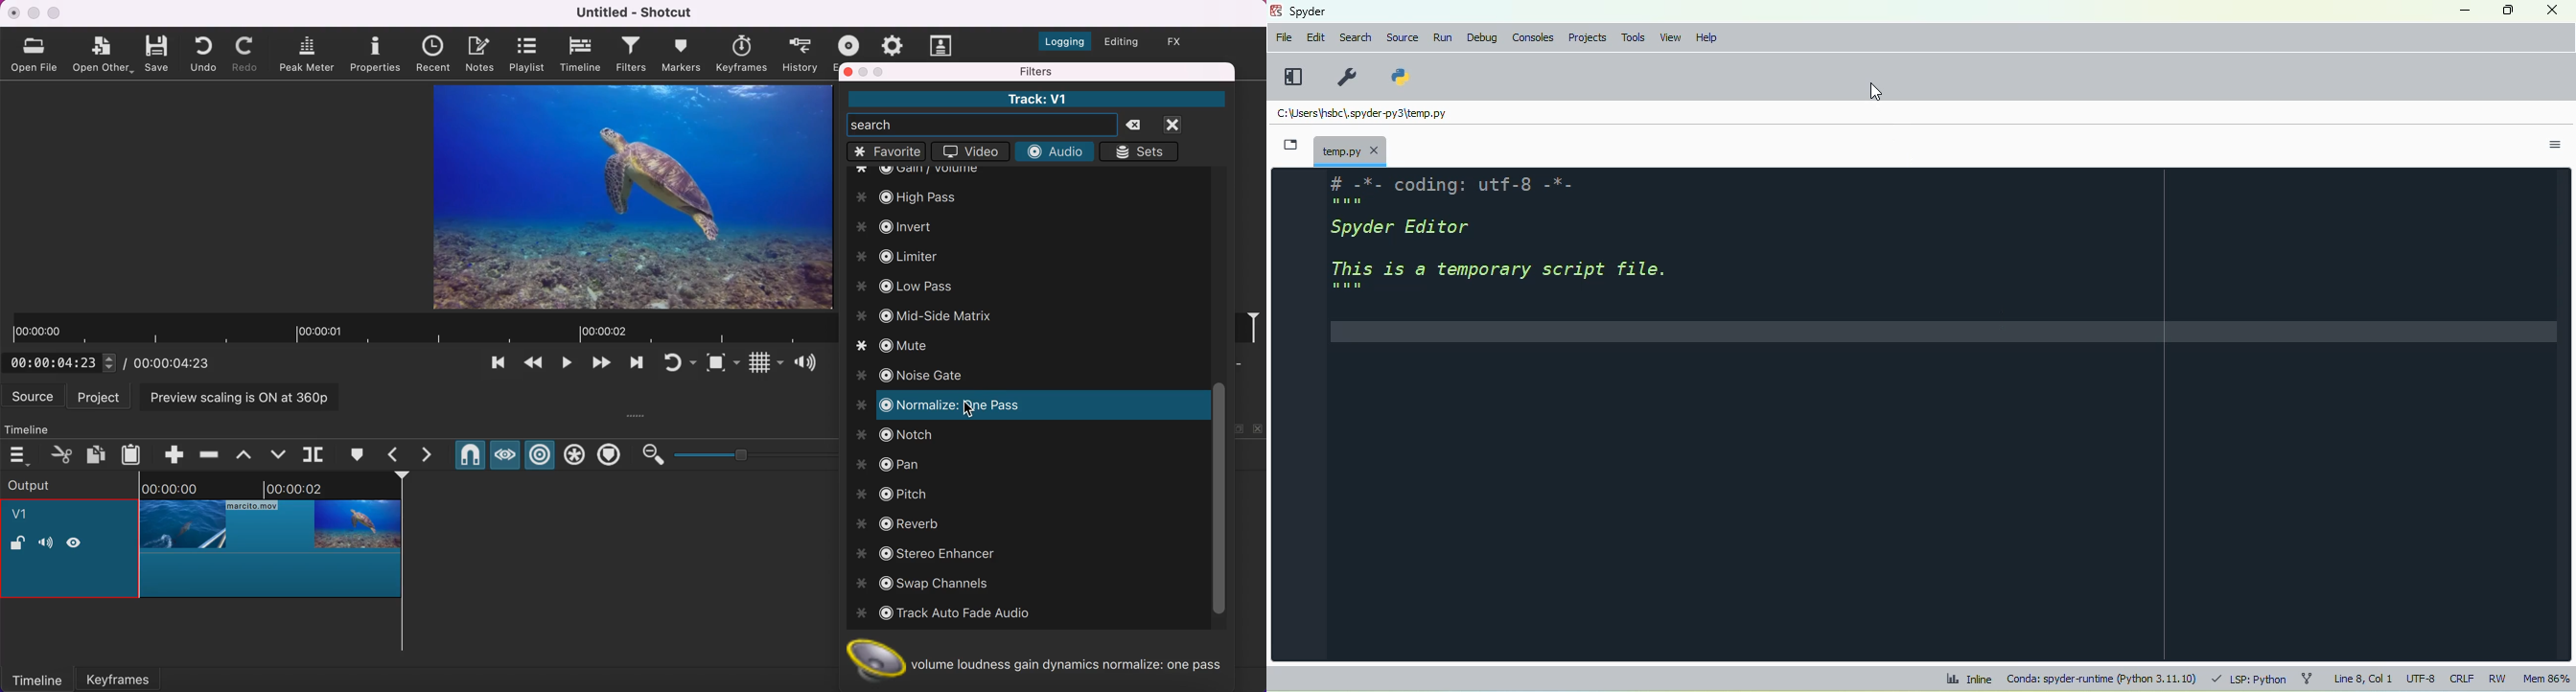 This screenshot has height=700, width=2576. What do you see at coordinates (158, 52) in the screenshot?
I see `save` at bounding box center [158, 52].